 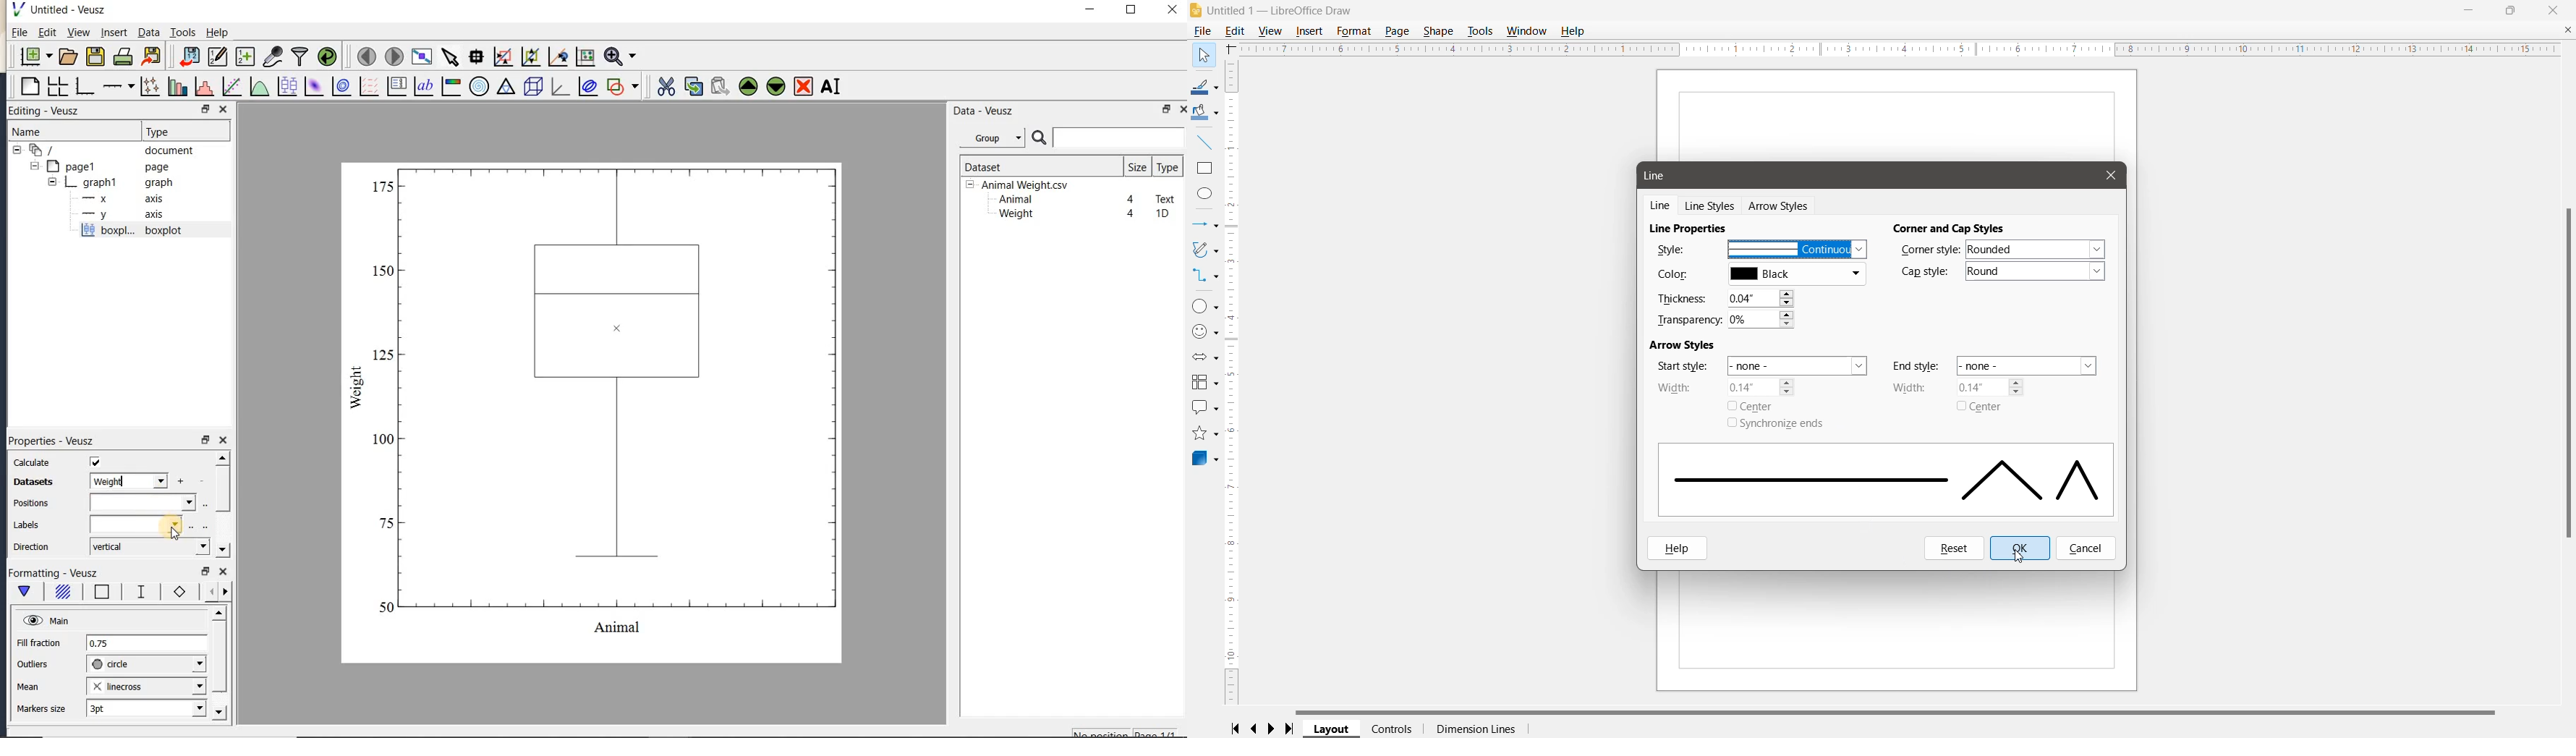 What do you see at coordinates (57, 573) in the screenshot?
I see `Formatting - Veusz` at bounding box center [57, 573].